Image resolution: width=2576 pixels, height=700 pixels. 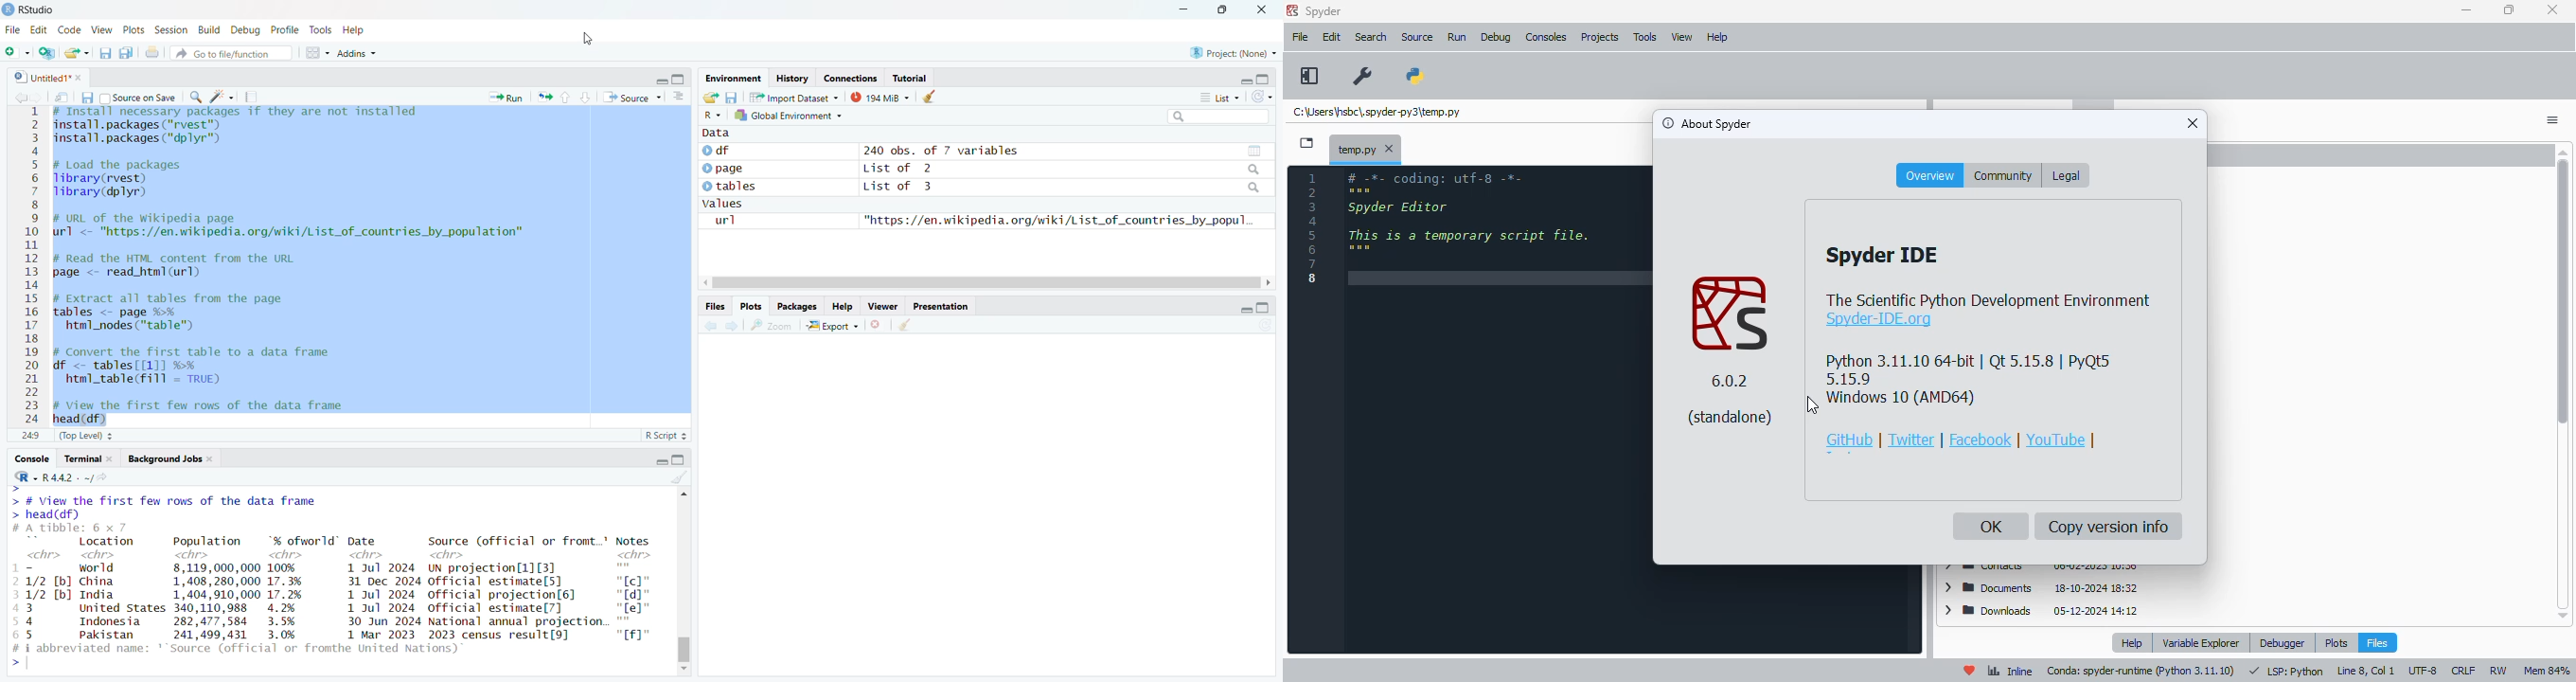 I want to click on UTF-8, so click(x=2422, y=670).